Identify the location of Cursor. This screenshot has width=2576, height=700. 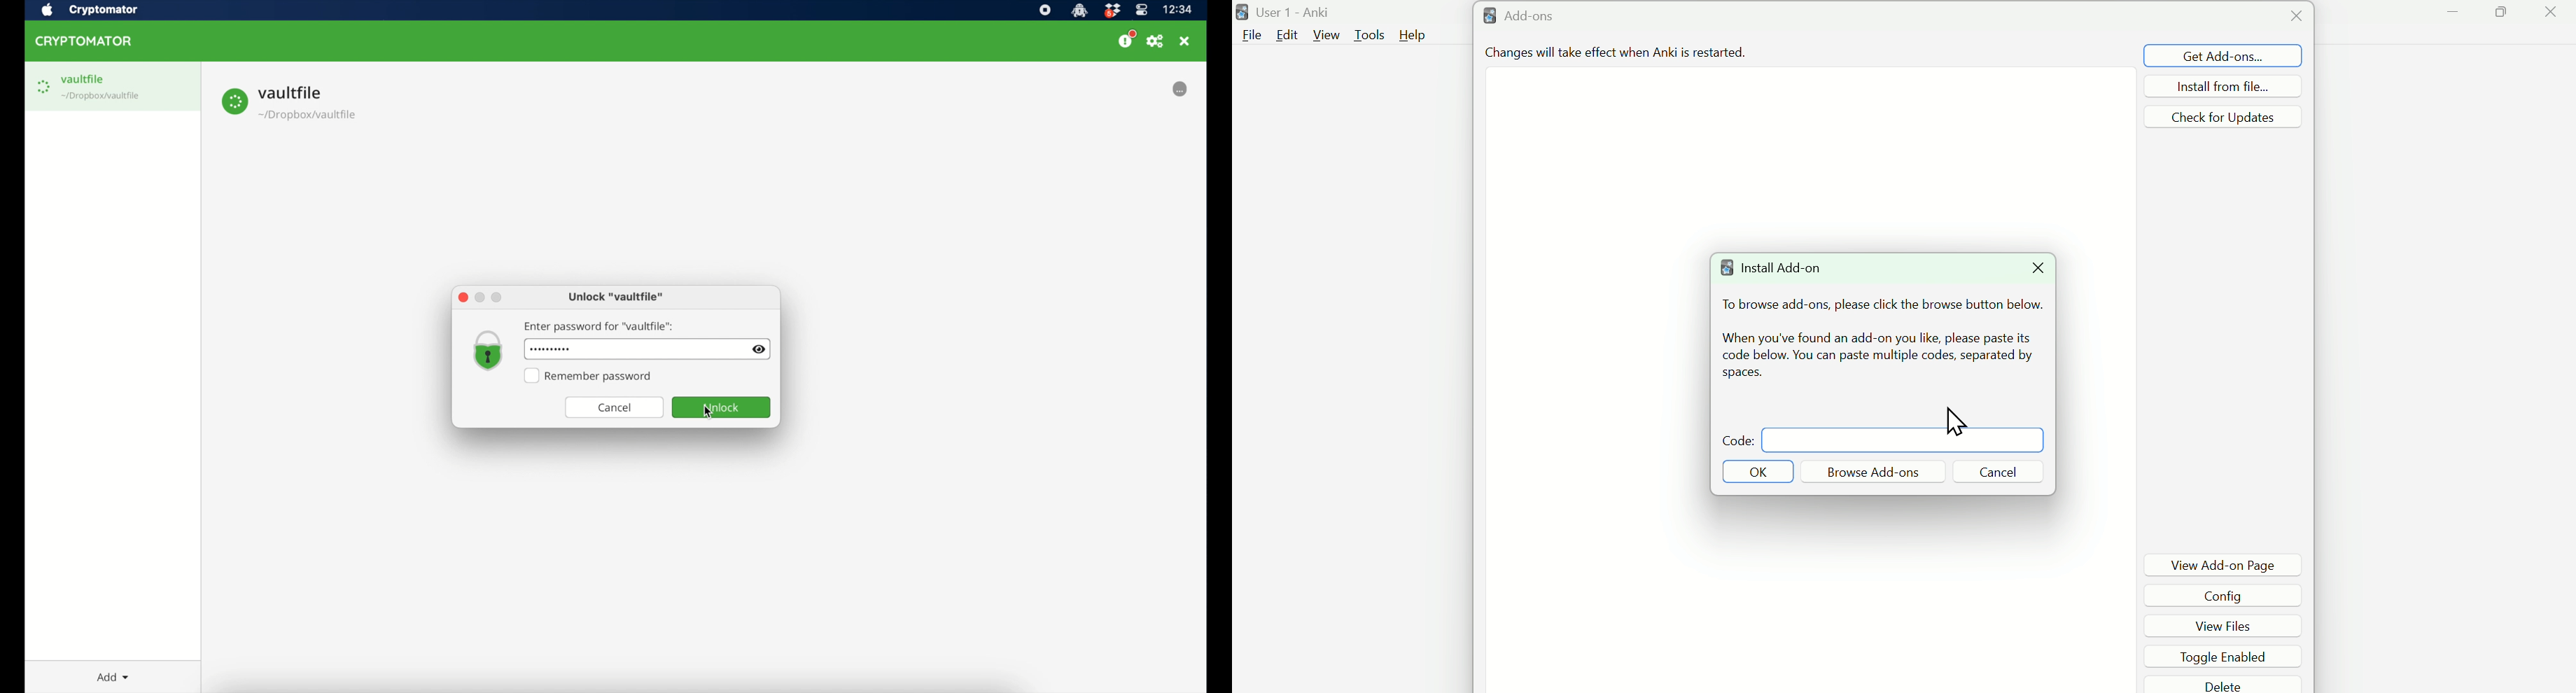
(2183, 85).